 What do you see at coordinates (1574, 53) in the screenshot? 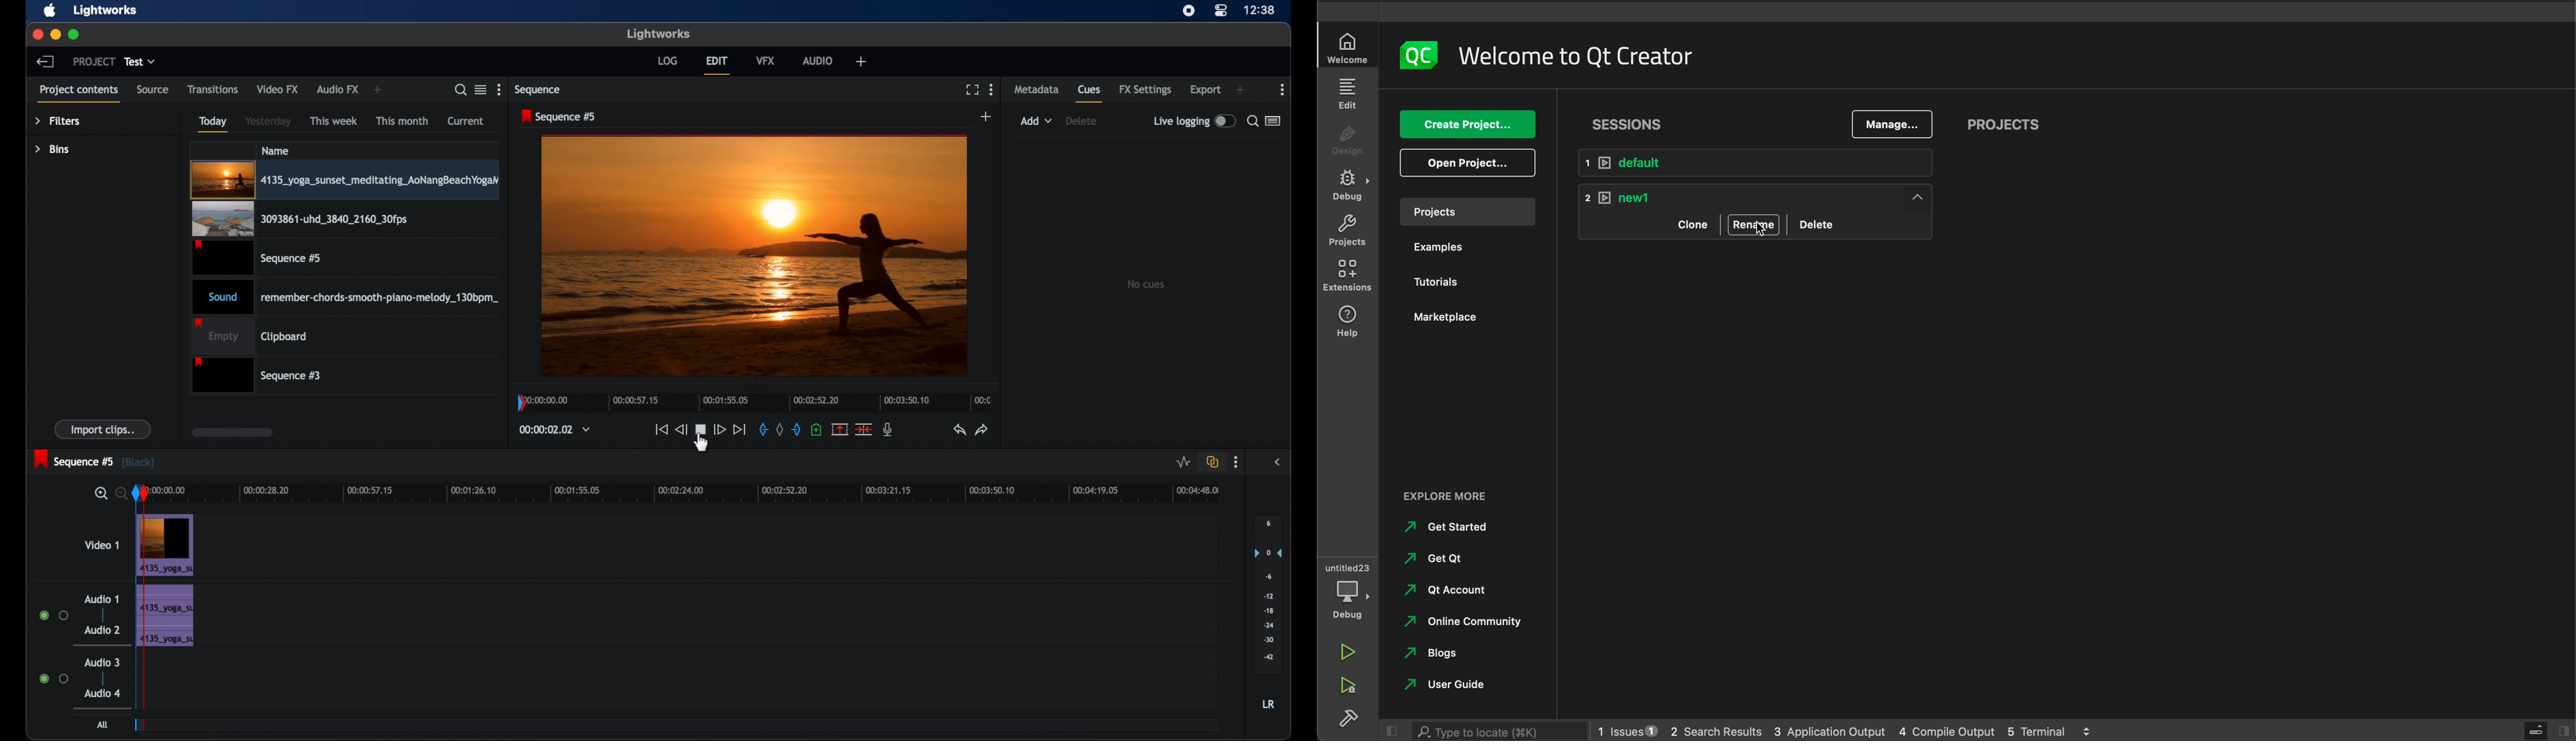
I see `welcome` at bounding box center [1574, 53].